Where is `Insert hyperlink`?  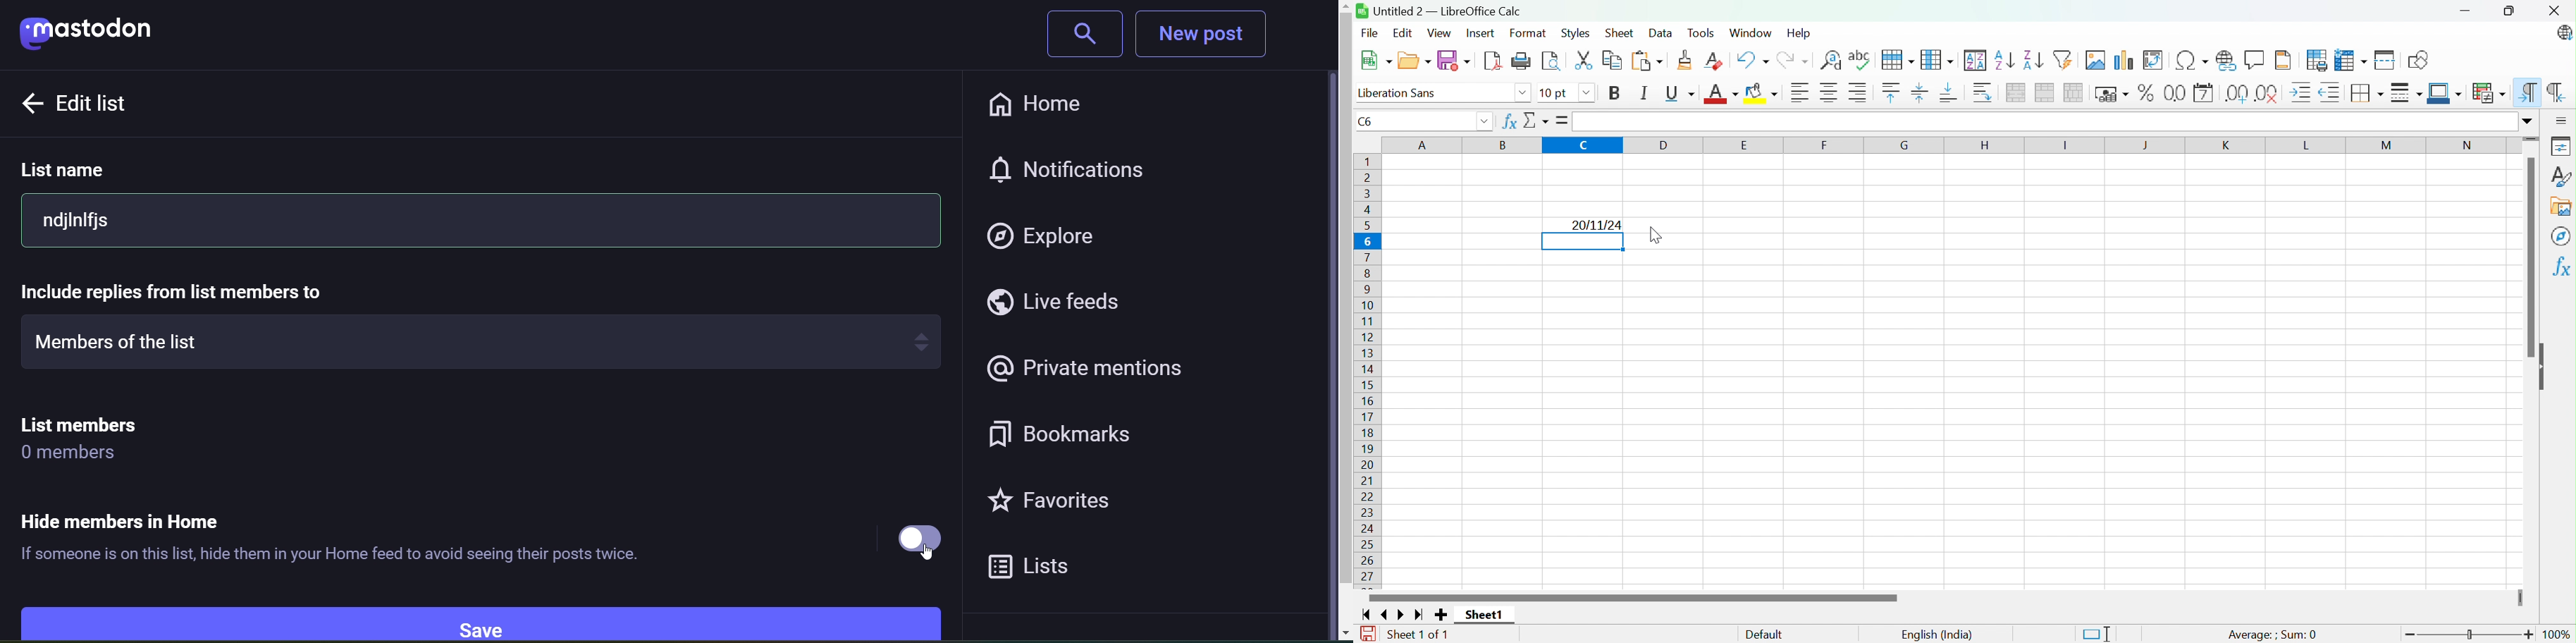
Insert hyperlink is located at coordinates (2225, 59).